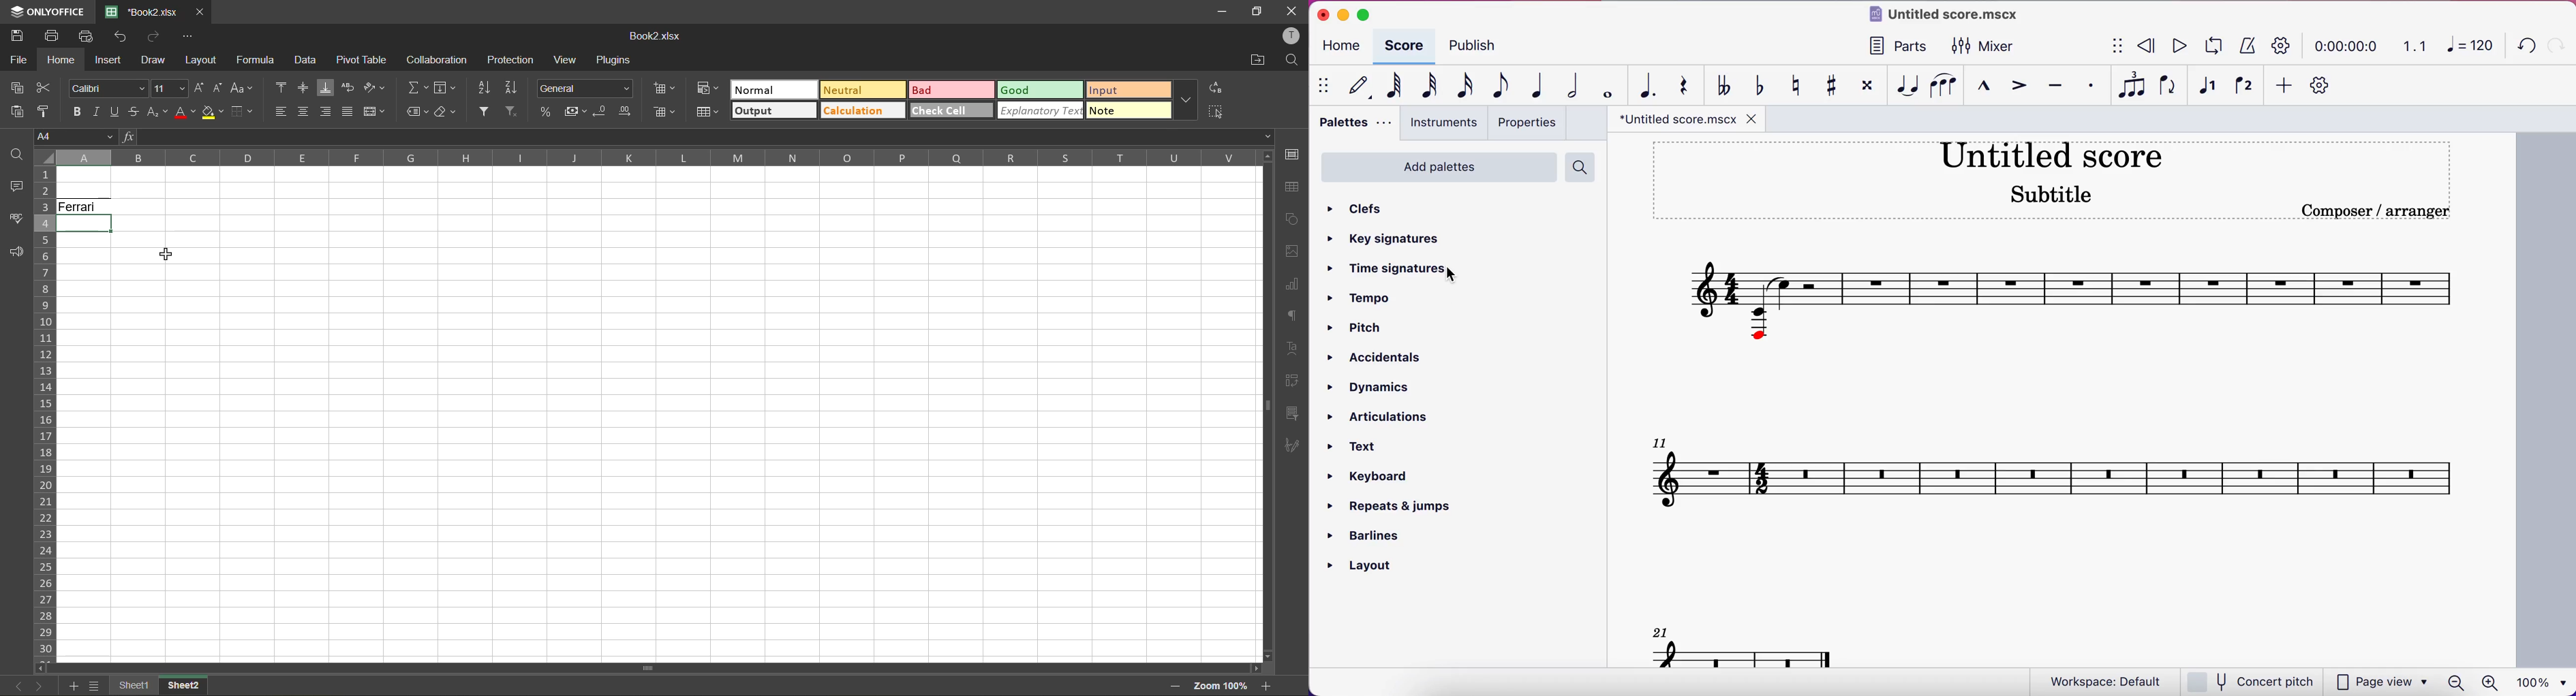 The image size is (2576, 700). I want to click on barlines, so click(1363, 536).